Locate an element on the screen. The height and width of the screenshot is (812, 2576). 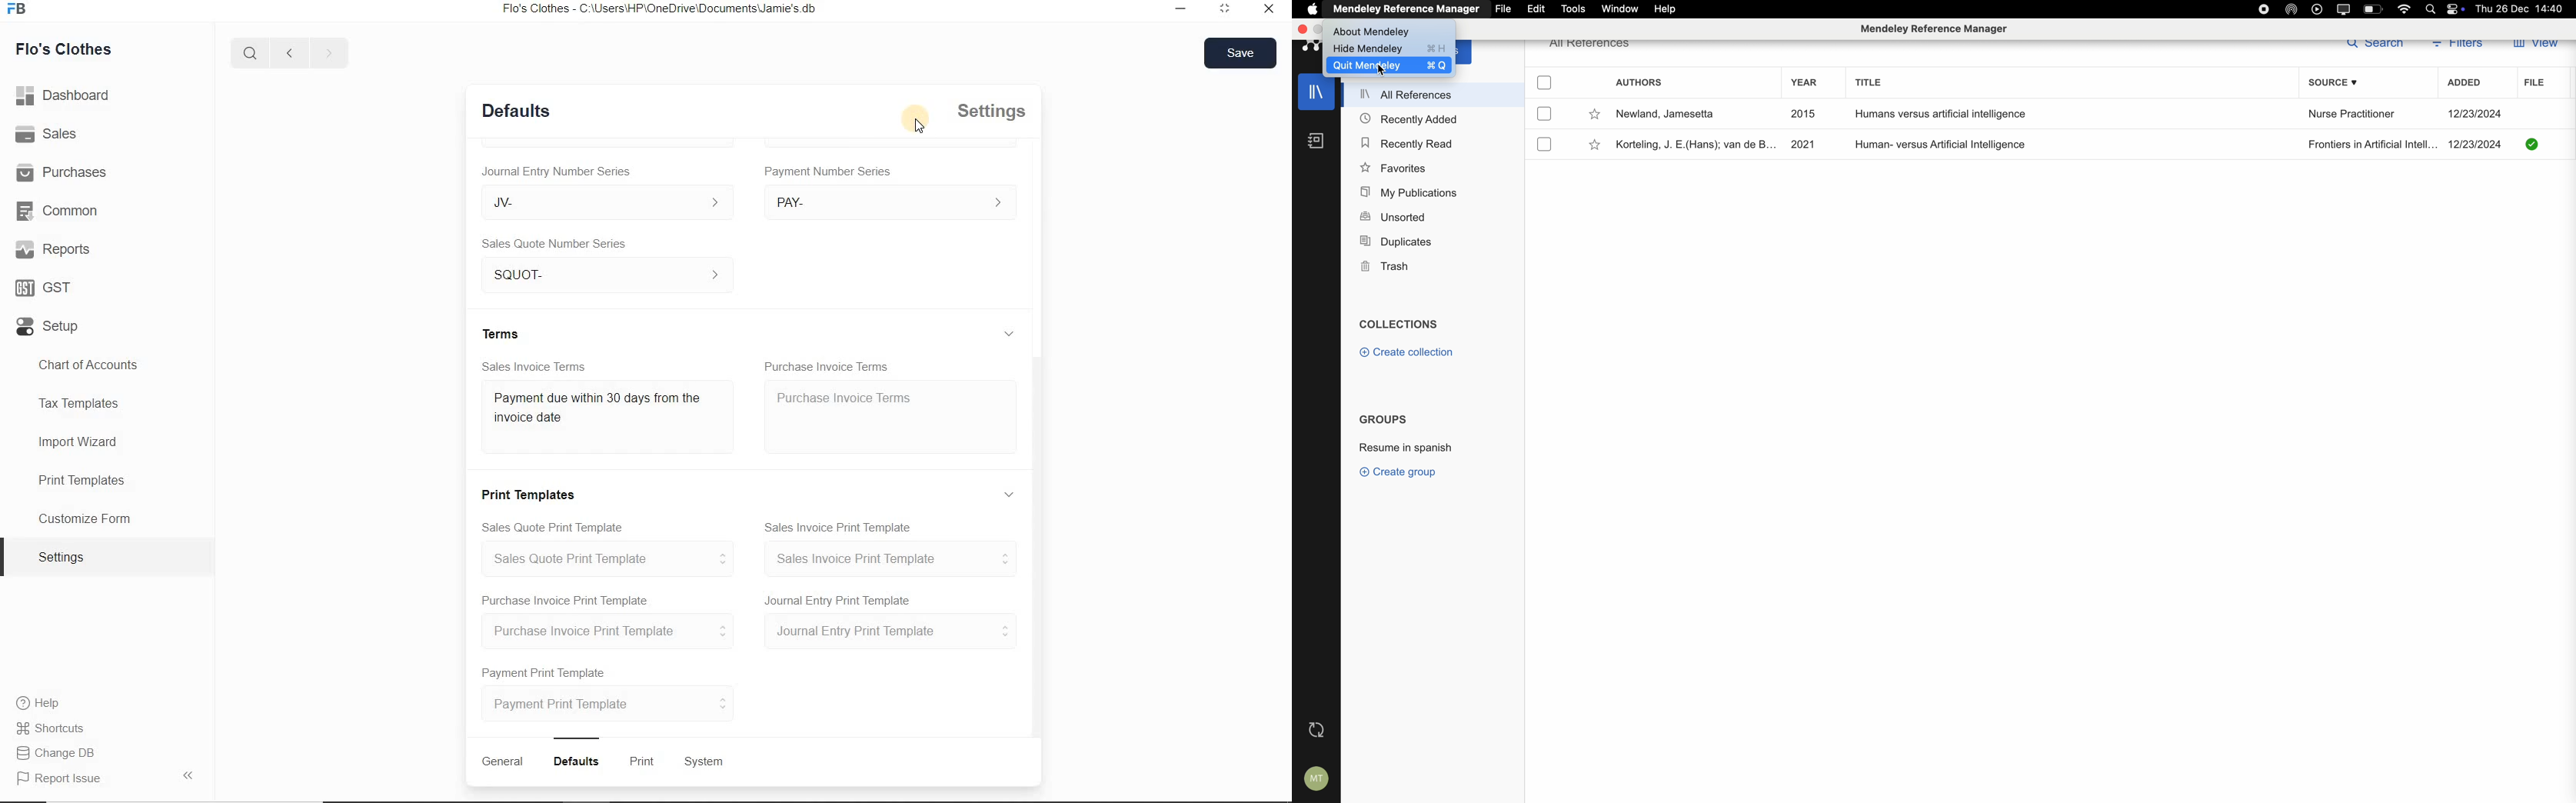
added is located at coordinates (2465, 85).